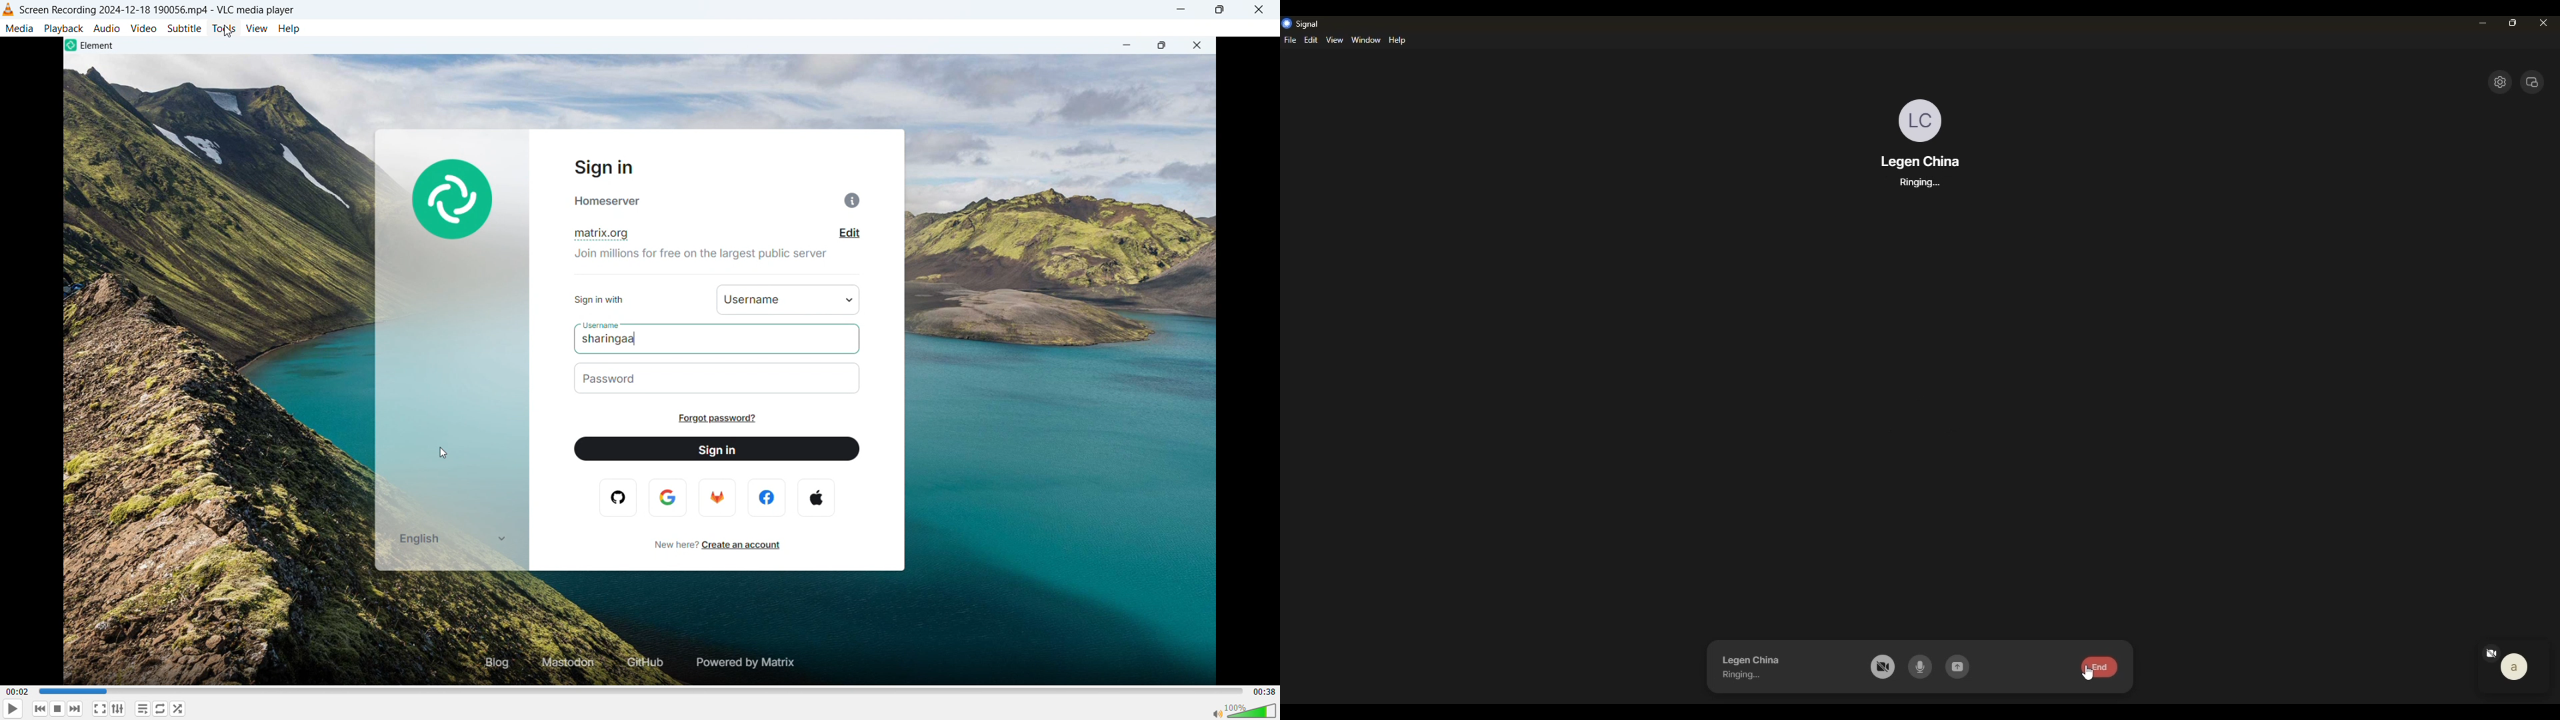 The image size is (2576, 728). I want to click on playback, so click(64, 29).